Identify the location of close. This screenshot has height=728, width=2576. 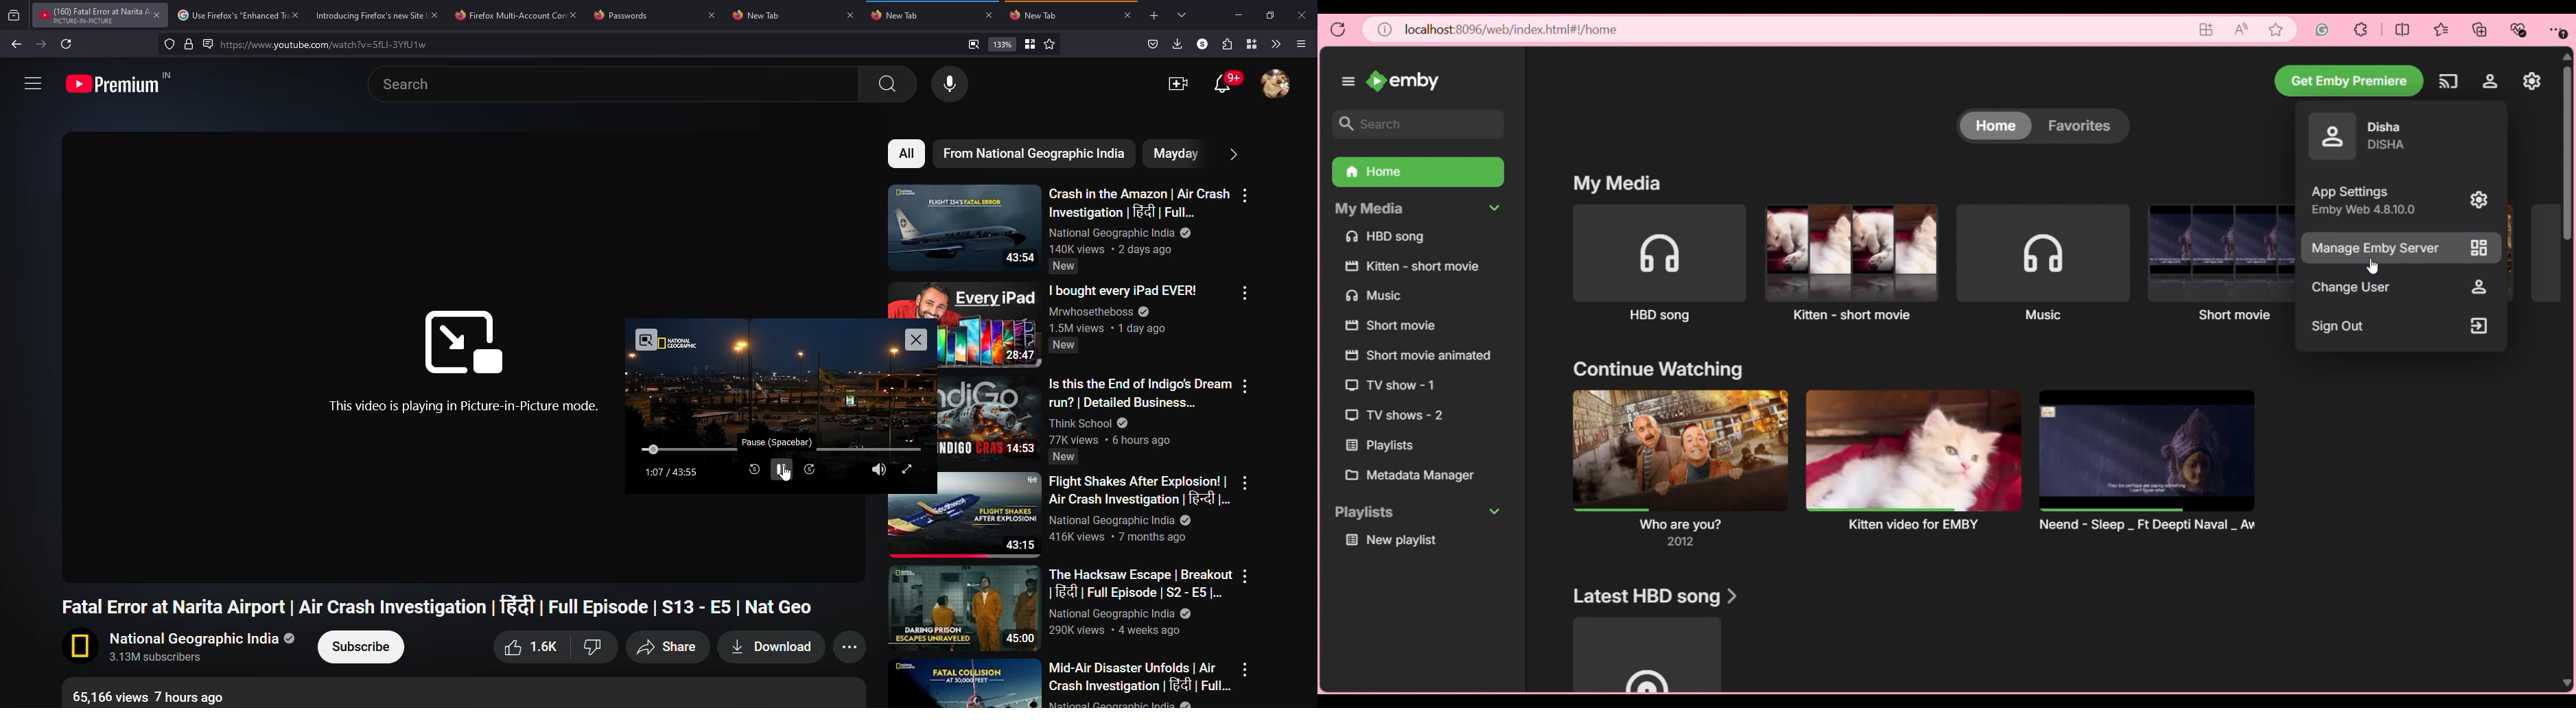
(1304, 14).